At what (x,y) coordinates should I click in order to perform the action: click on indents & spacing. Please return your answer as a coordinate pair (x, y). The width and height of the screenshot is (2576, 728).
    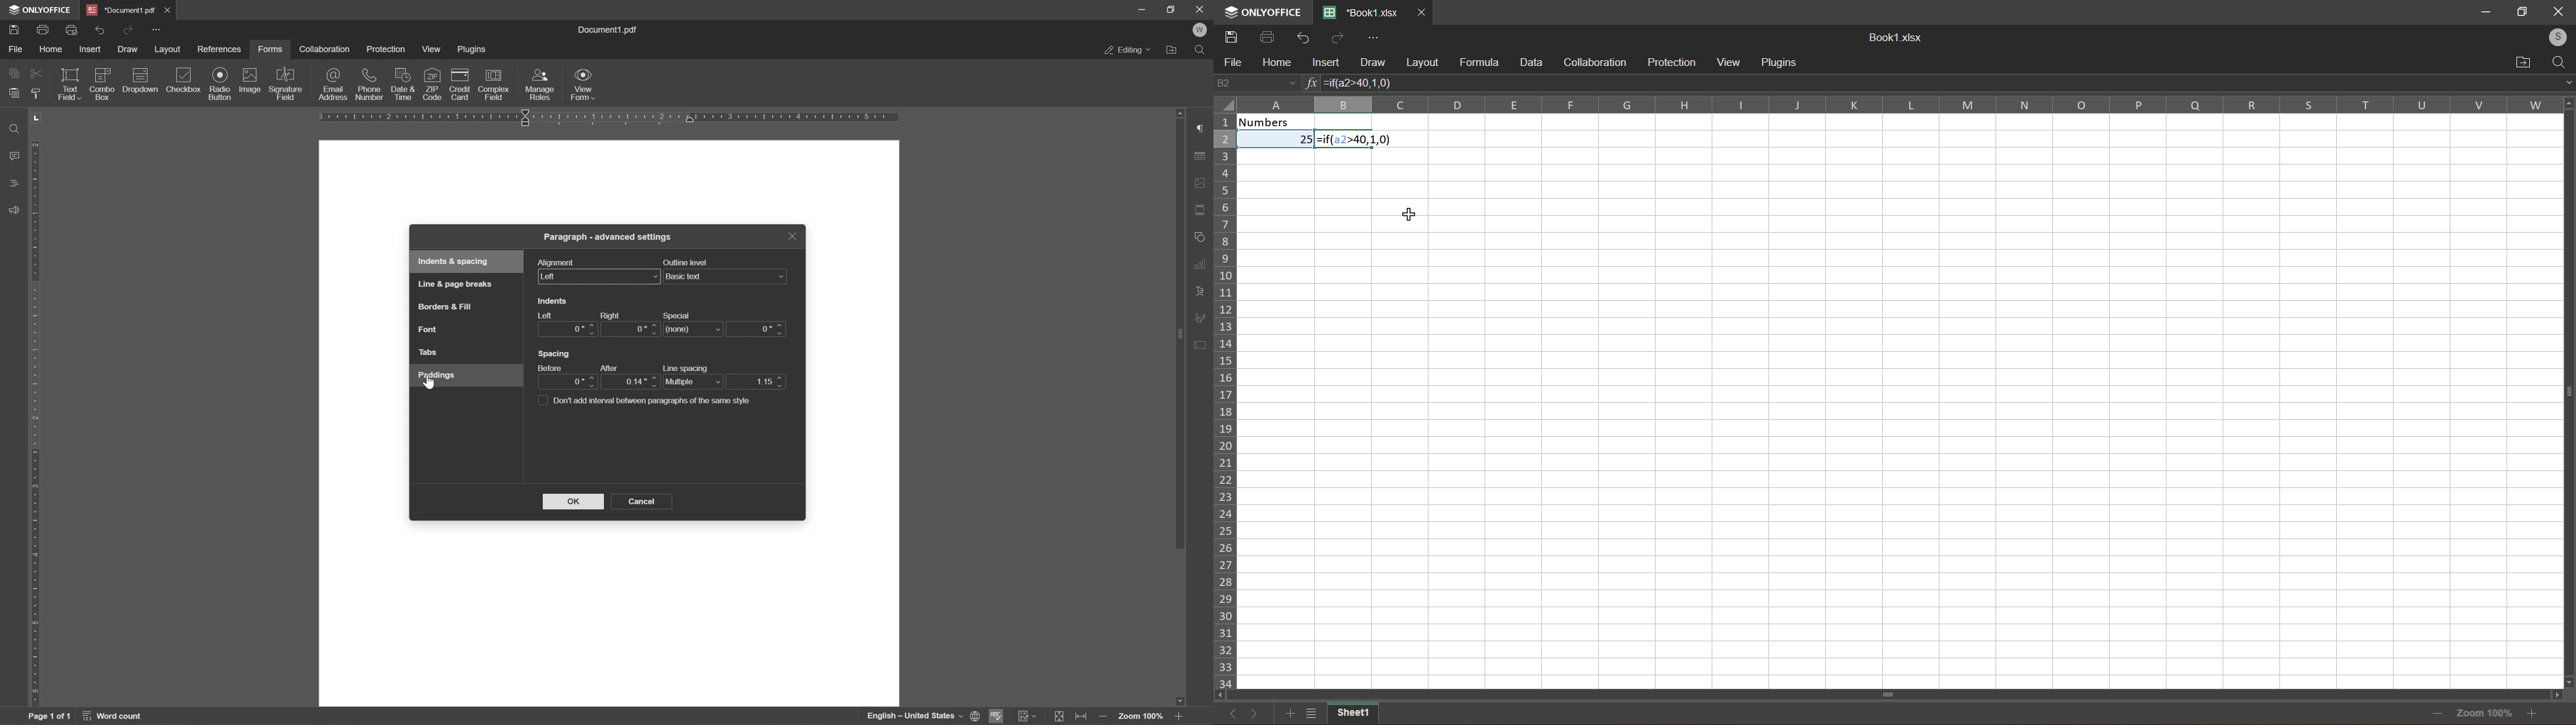
    Looking at the image, I should click on (453, 262).